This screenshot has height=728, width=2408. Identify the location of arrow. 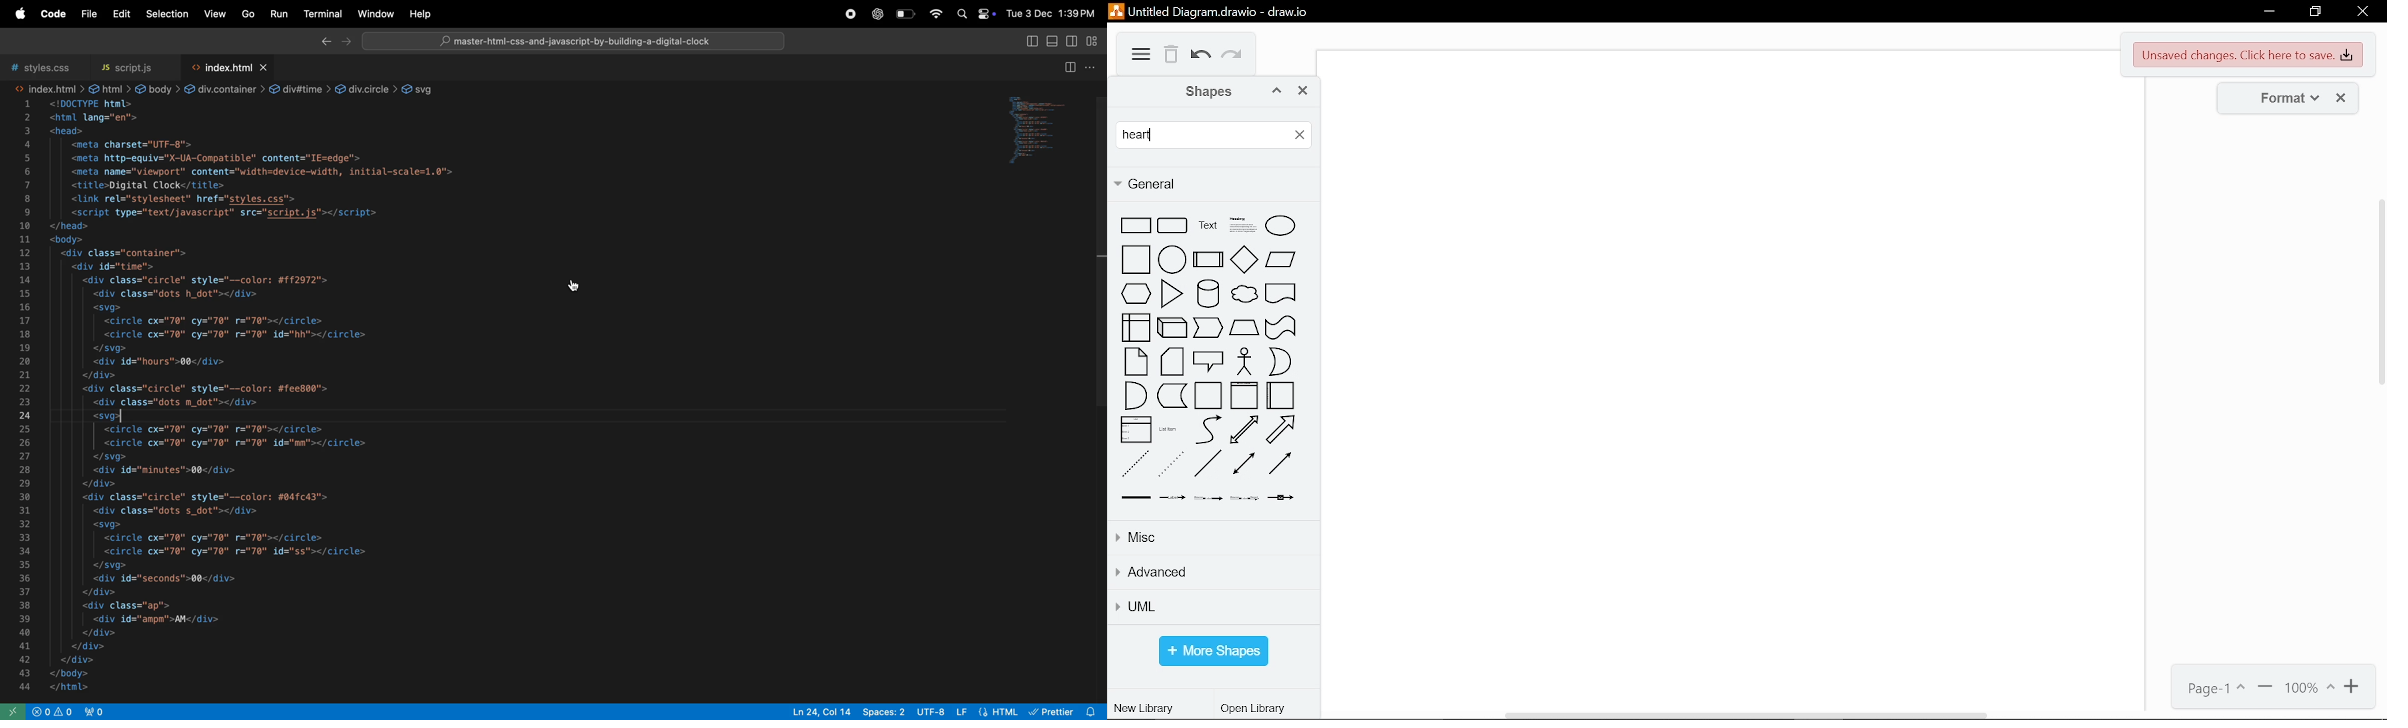
(1282, 429).